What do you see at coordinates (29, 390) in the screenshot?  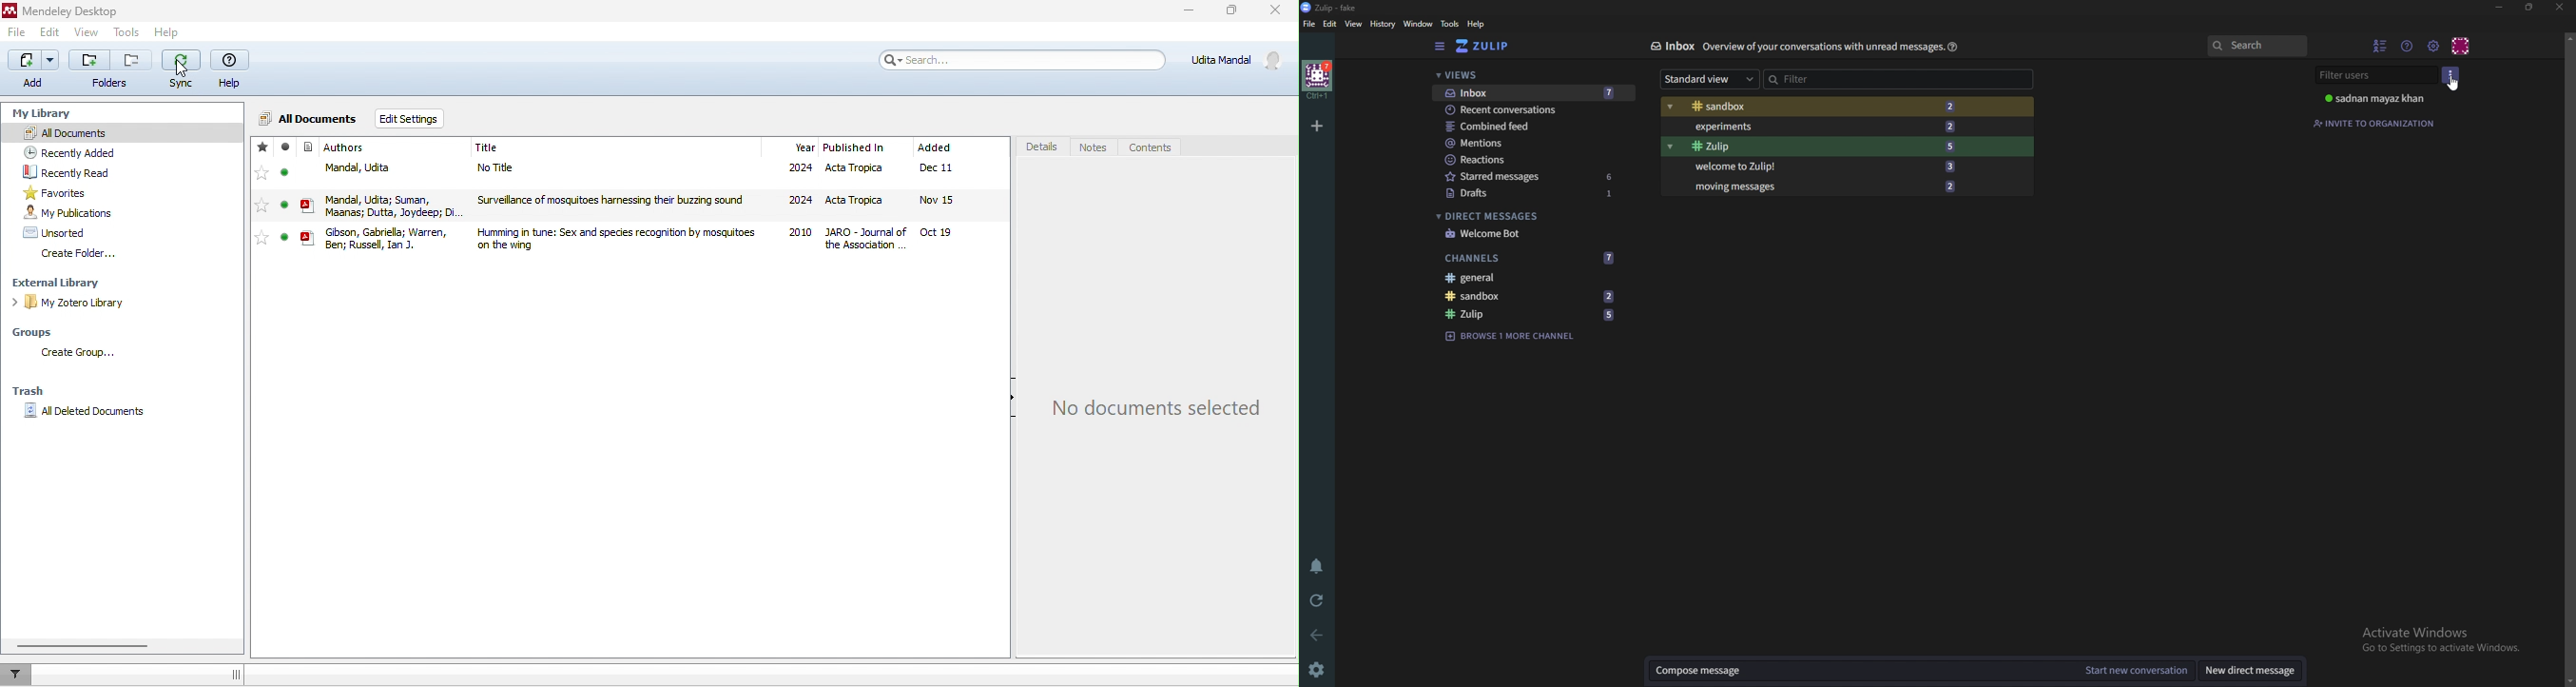 I see `trash` at bounding box center [29, 390].